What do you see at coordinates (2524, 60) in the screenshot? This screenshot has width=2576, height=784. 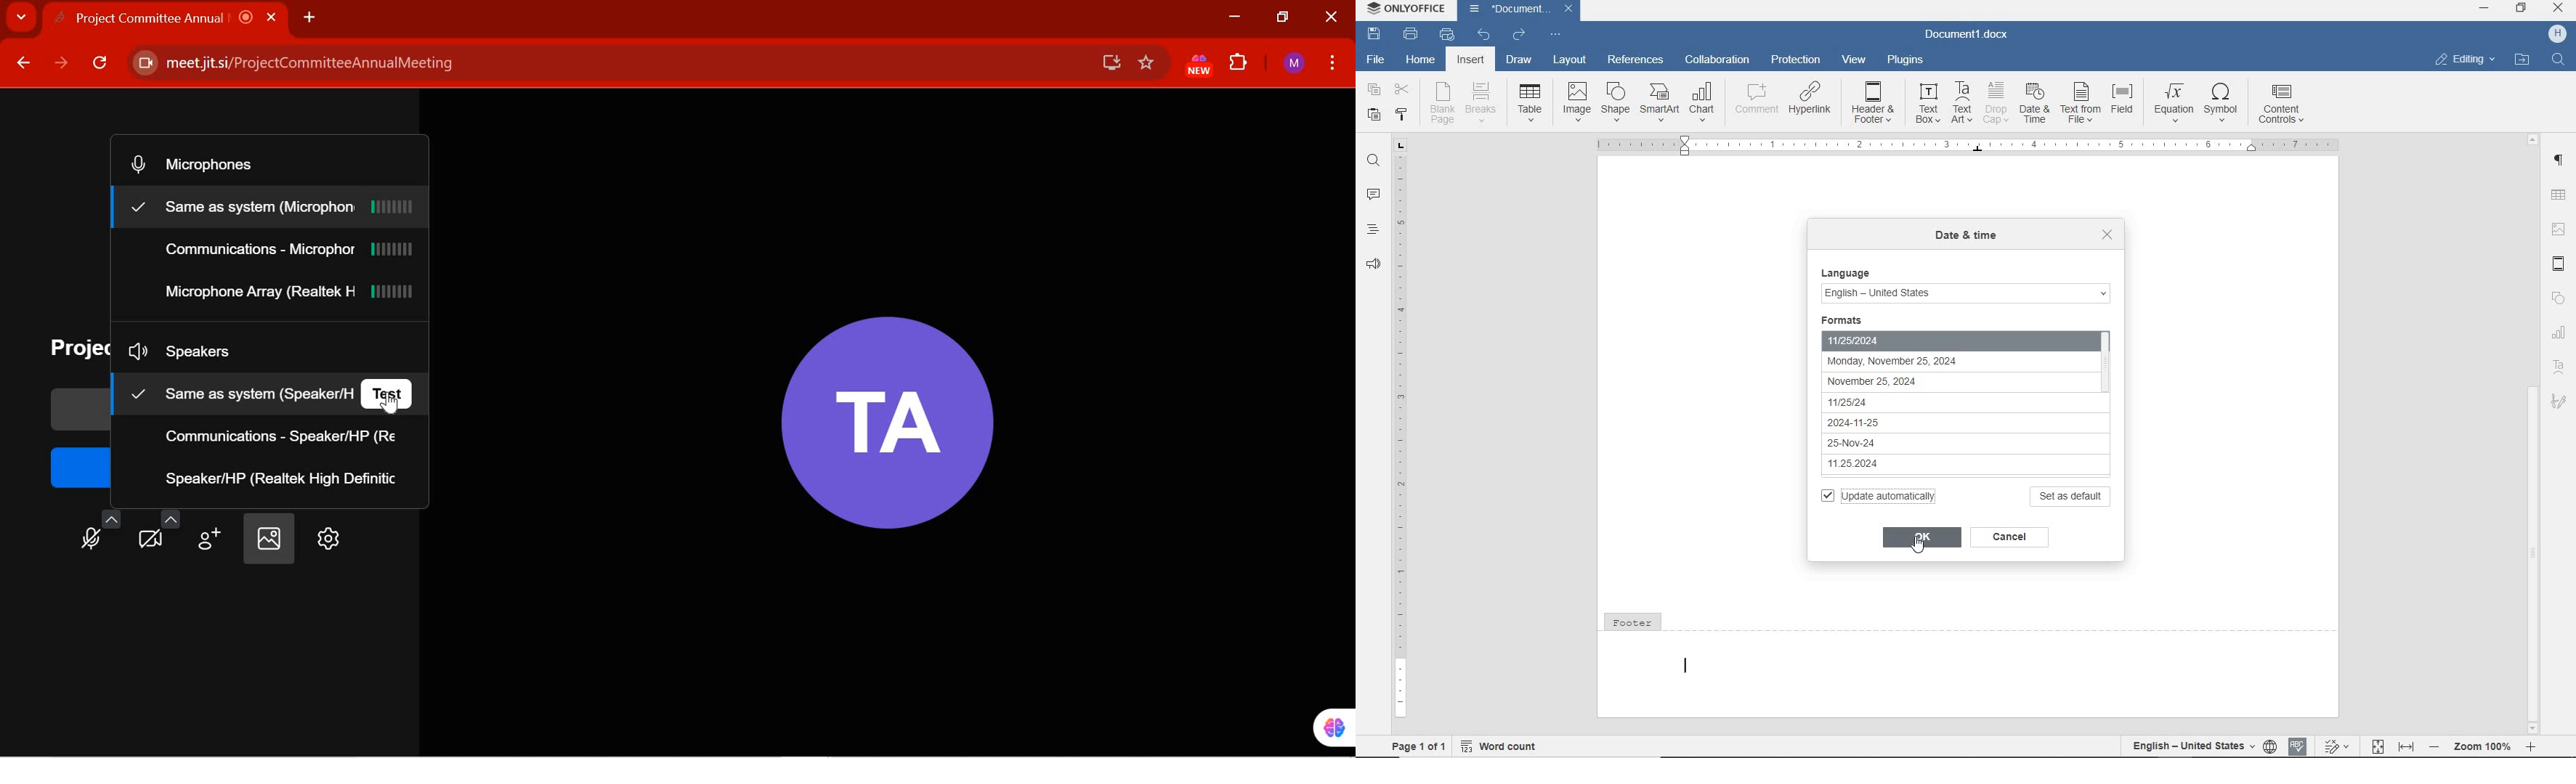 I see `open file location` at bounding box center [2524, 60].